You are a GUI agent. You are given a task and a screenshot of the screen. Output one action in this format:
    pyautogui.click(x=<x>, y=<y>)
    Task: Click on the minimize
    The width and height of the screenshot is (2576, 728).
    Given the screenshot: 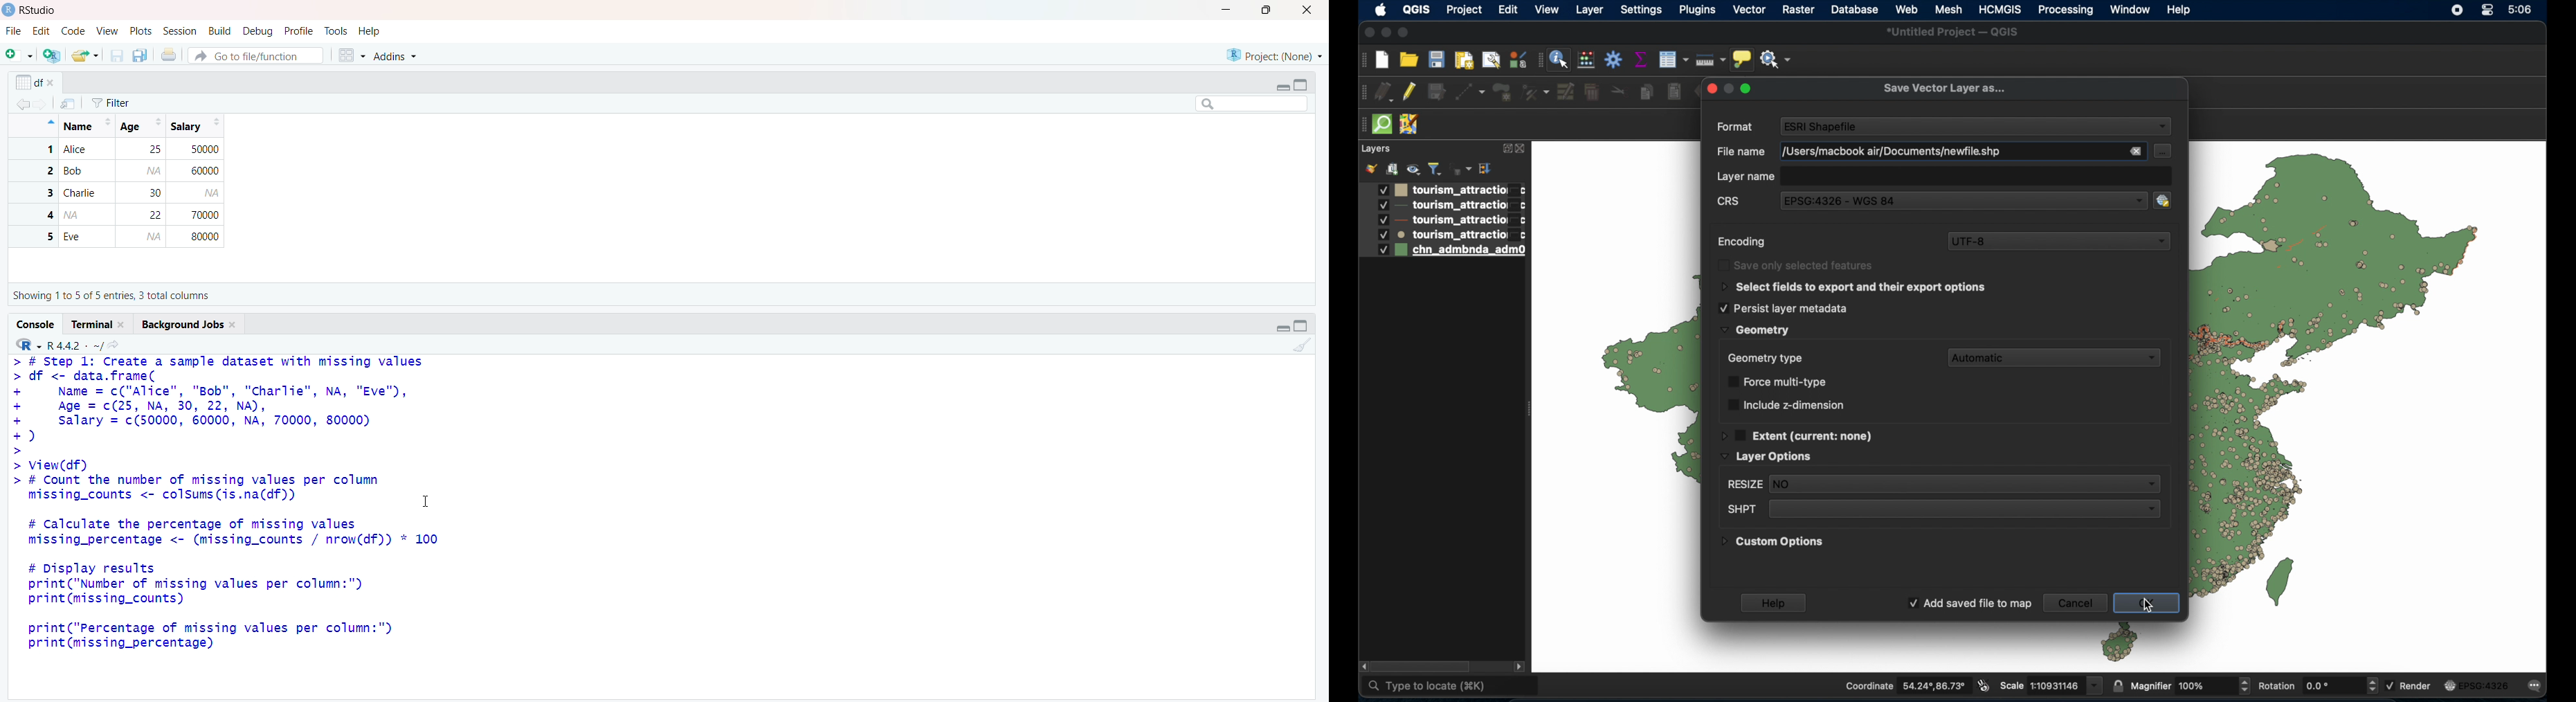 What is the action you would take?
    pyautogui.click(x=1387, y=33)
    